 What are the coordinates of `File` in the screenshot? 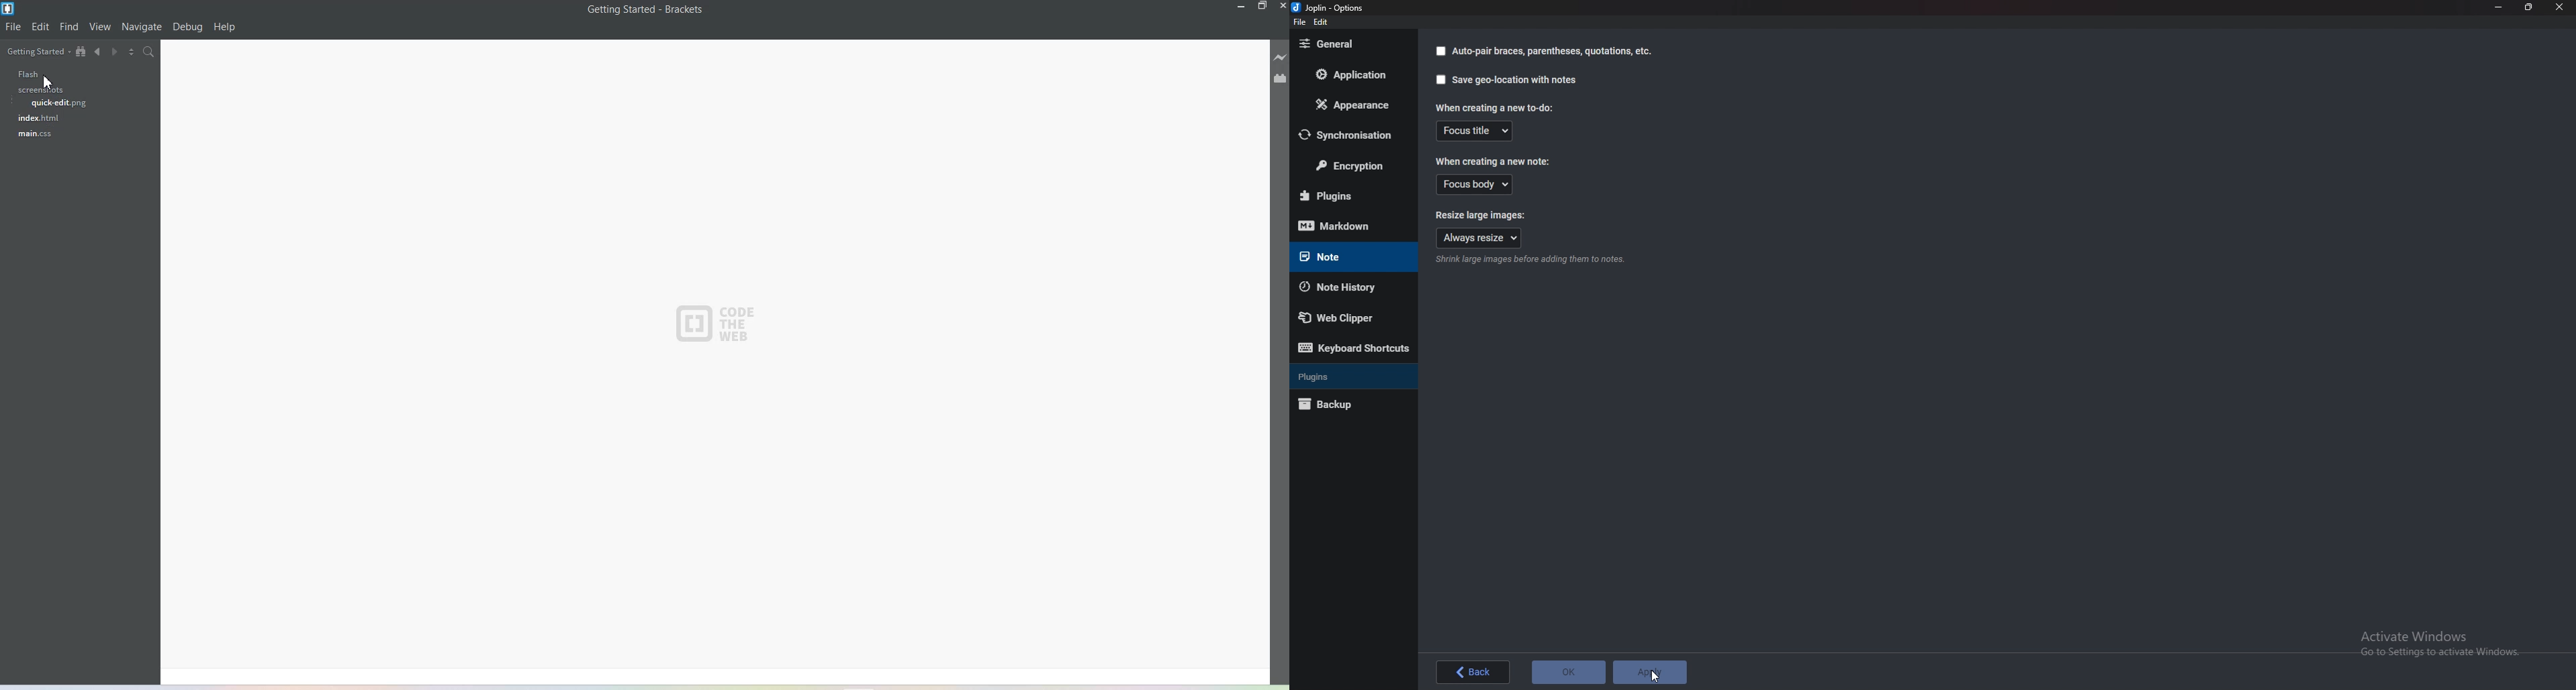 It's located at (14, 27).